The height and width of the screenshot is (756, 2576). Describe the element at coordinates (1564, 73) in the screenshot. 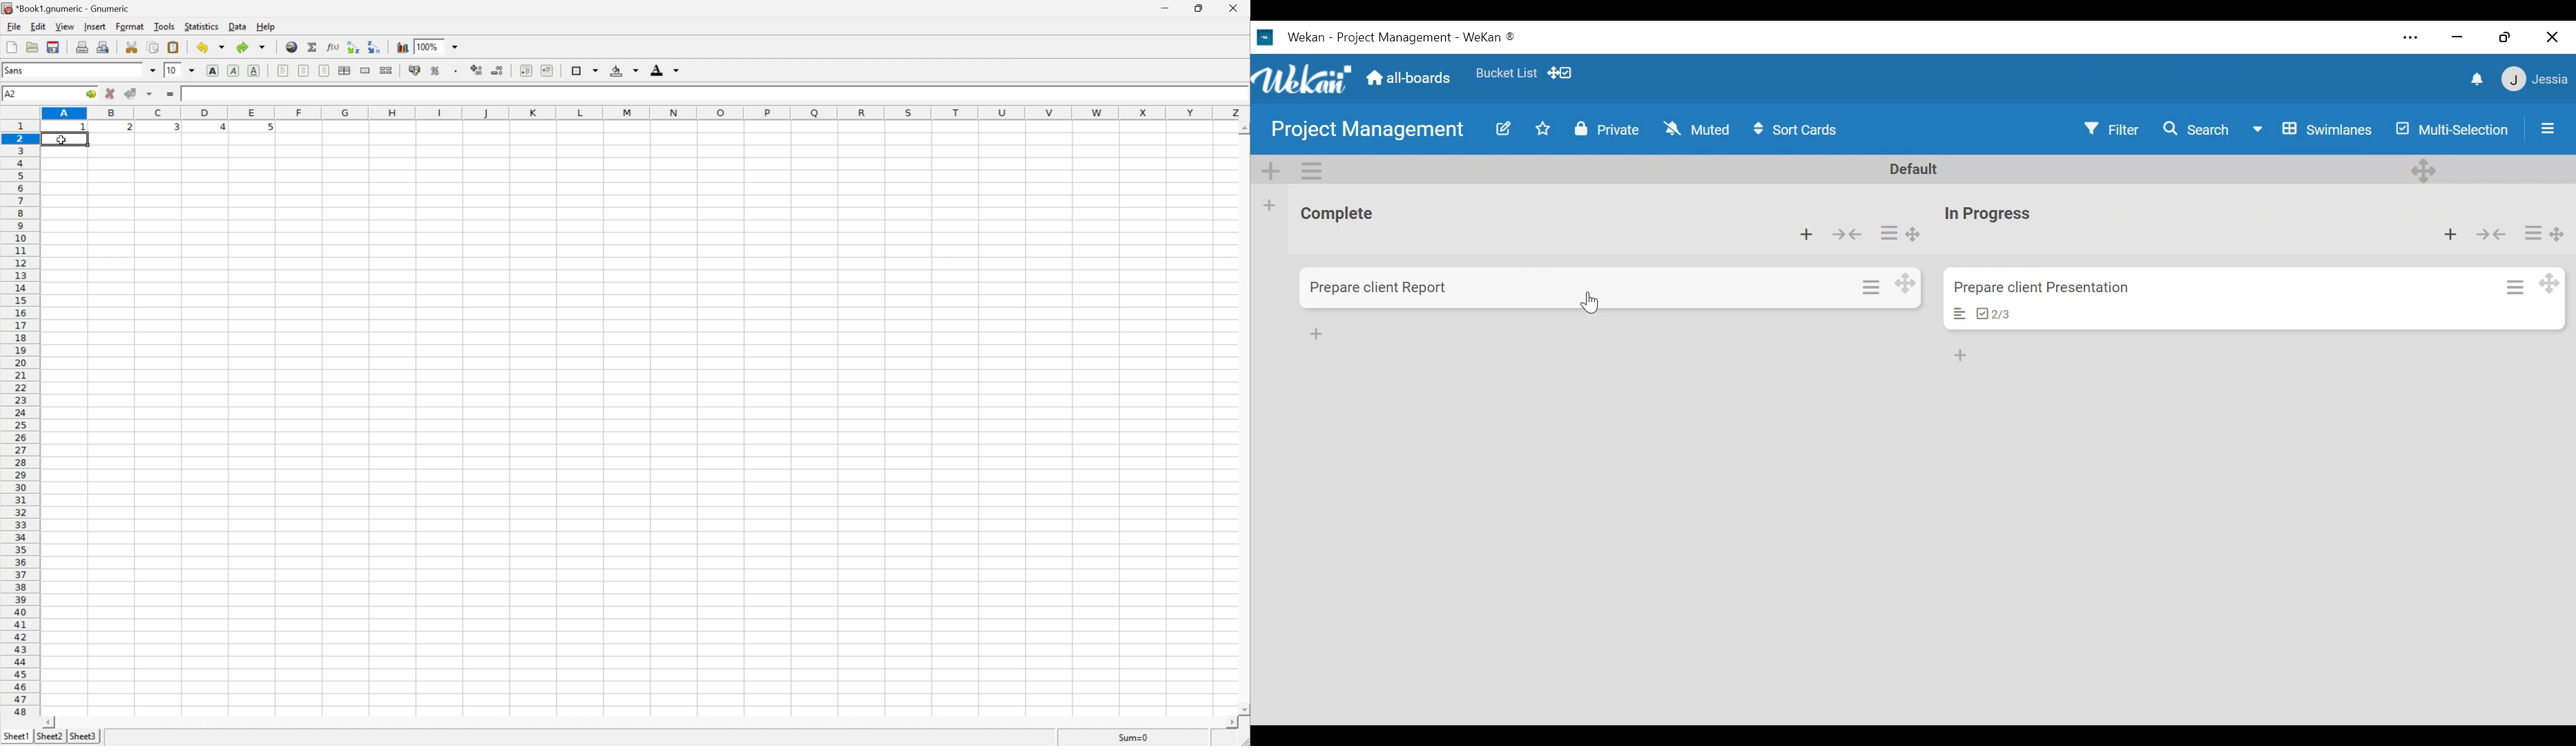

I see `Show desktop drag handles` at that location.